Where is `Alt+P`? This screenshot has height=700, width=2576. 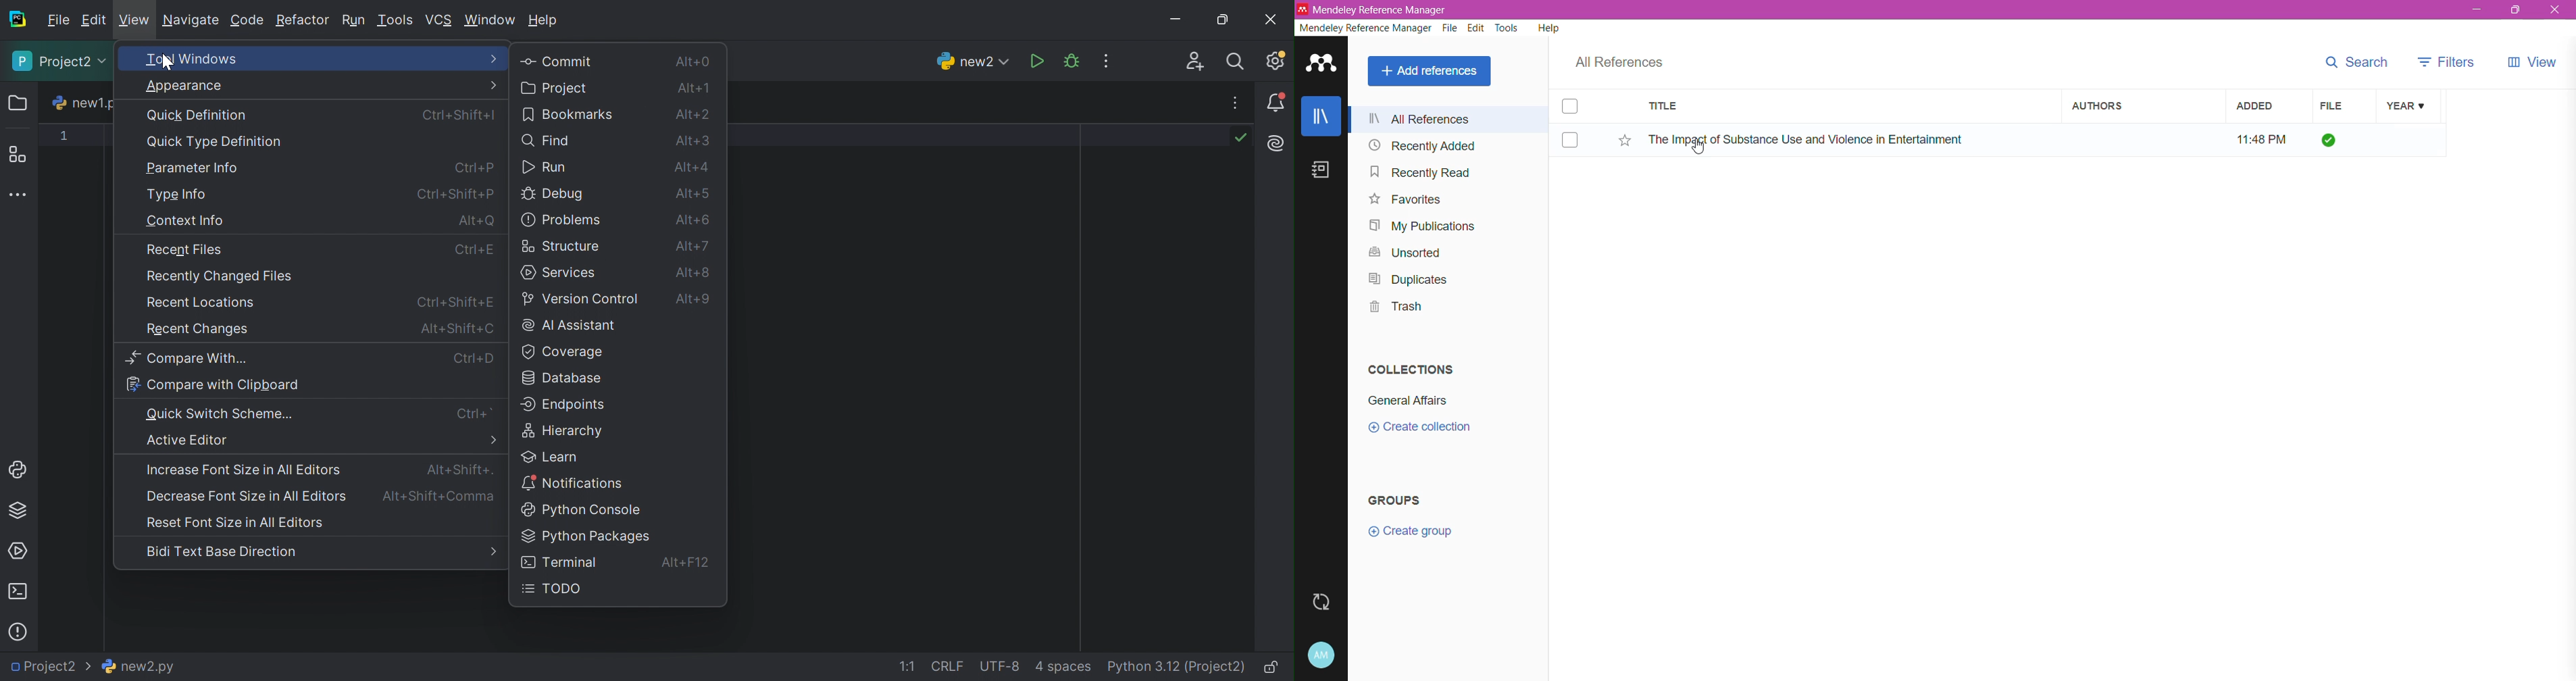 Alt+P is located at coordinates (478, 220).